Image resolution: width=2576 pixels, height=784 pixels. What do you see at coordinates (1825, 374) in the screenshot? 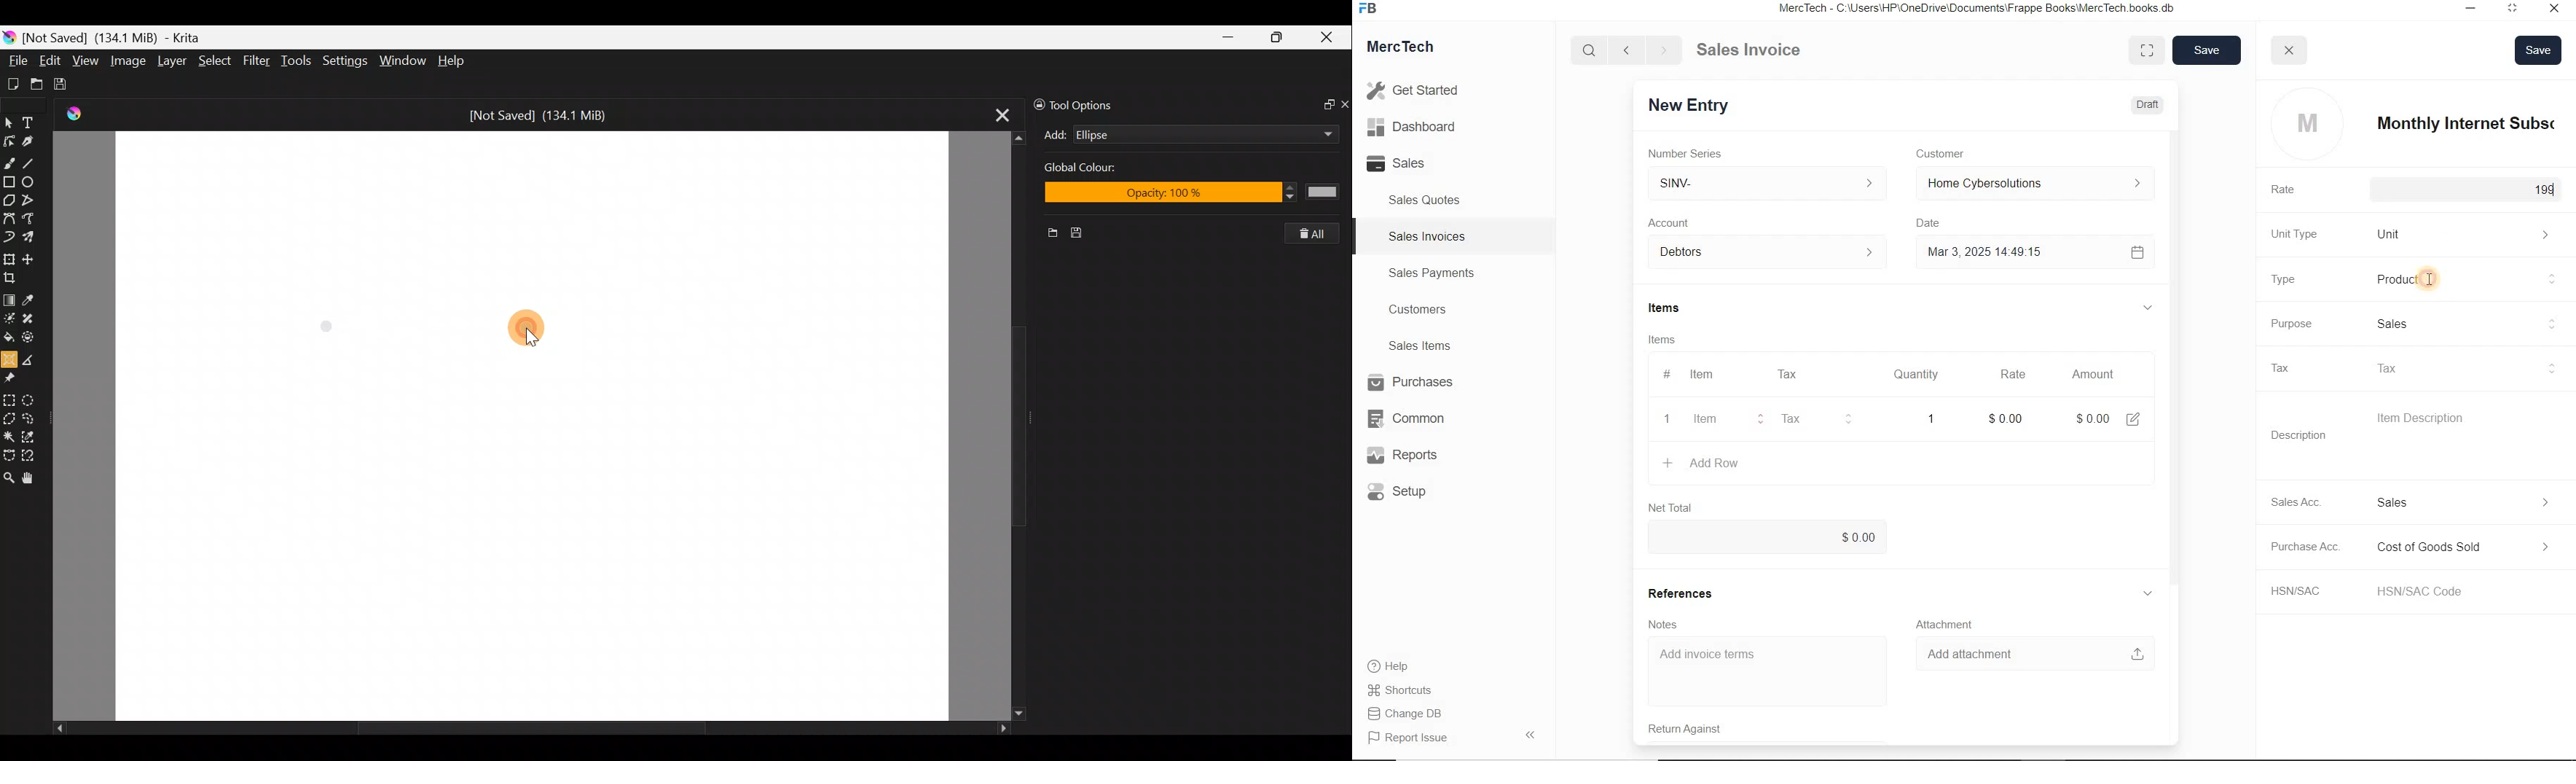
I see `#` at bounding box center [1825, 374].